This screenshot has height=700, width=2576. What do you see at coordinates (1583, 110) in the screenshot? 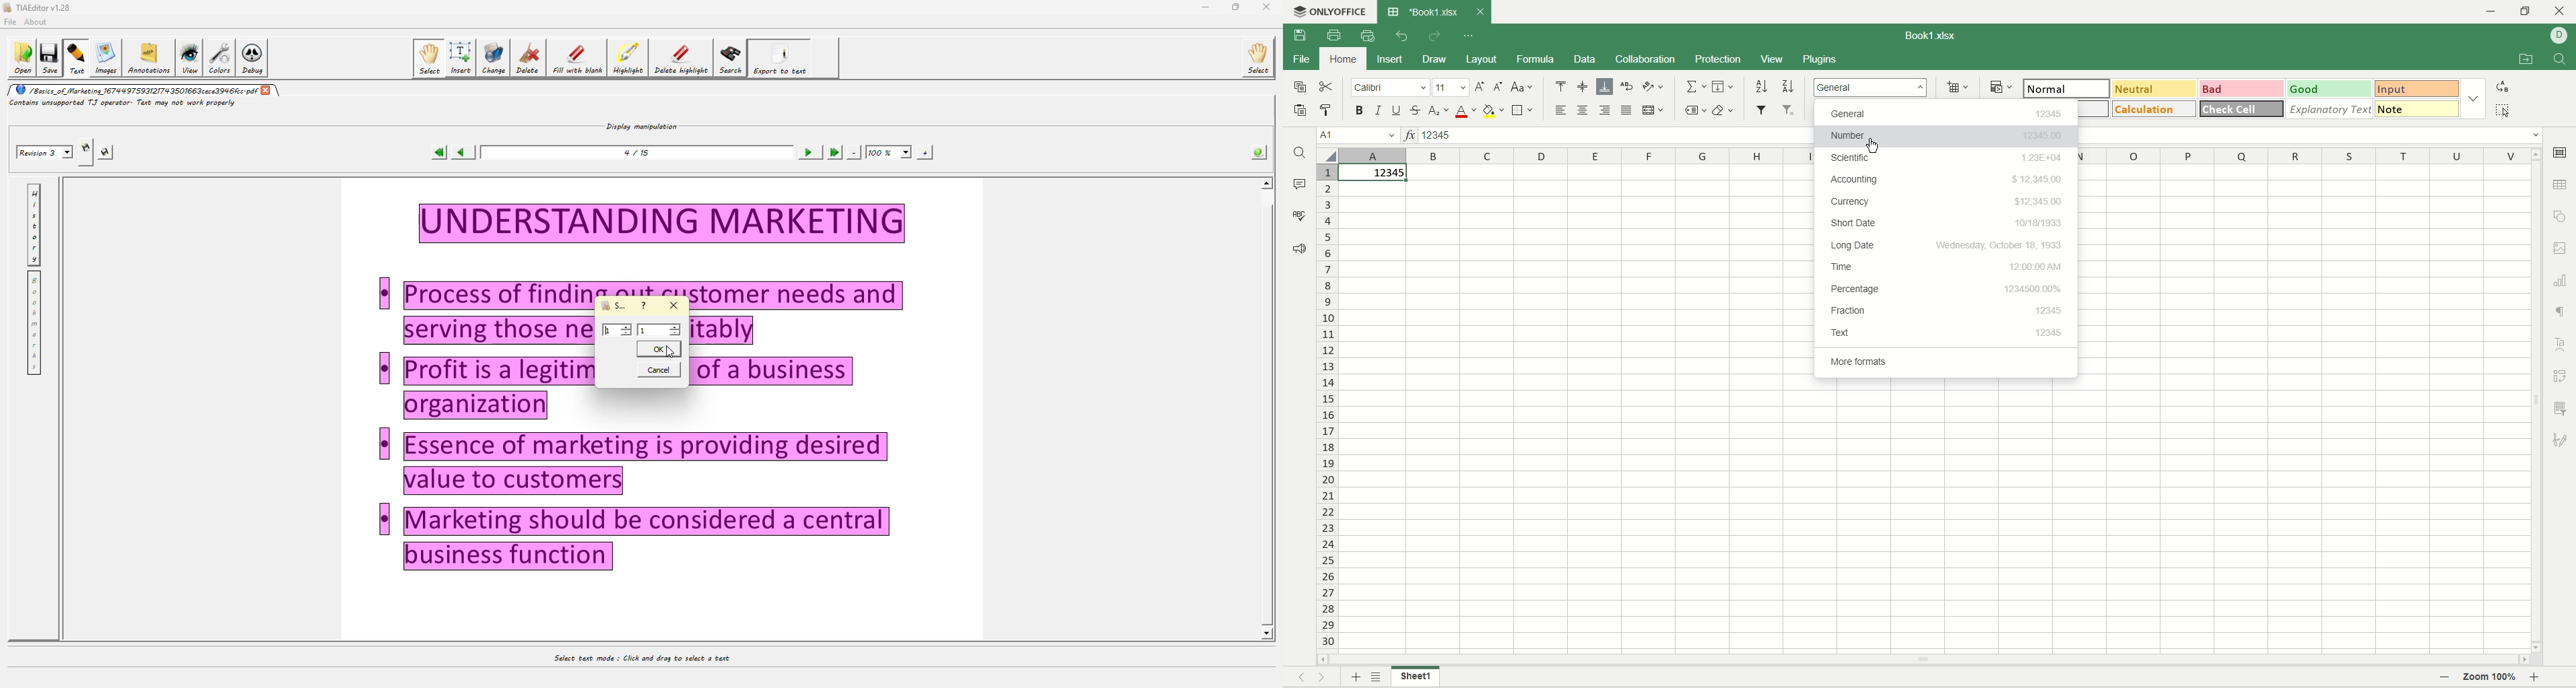
I see `align center` at bounding box center [1583, 110].